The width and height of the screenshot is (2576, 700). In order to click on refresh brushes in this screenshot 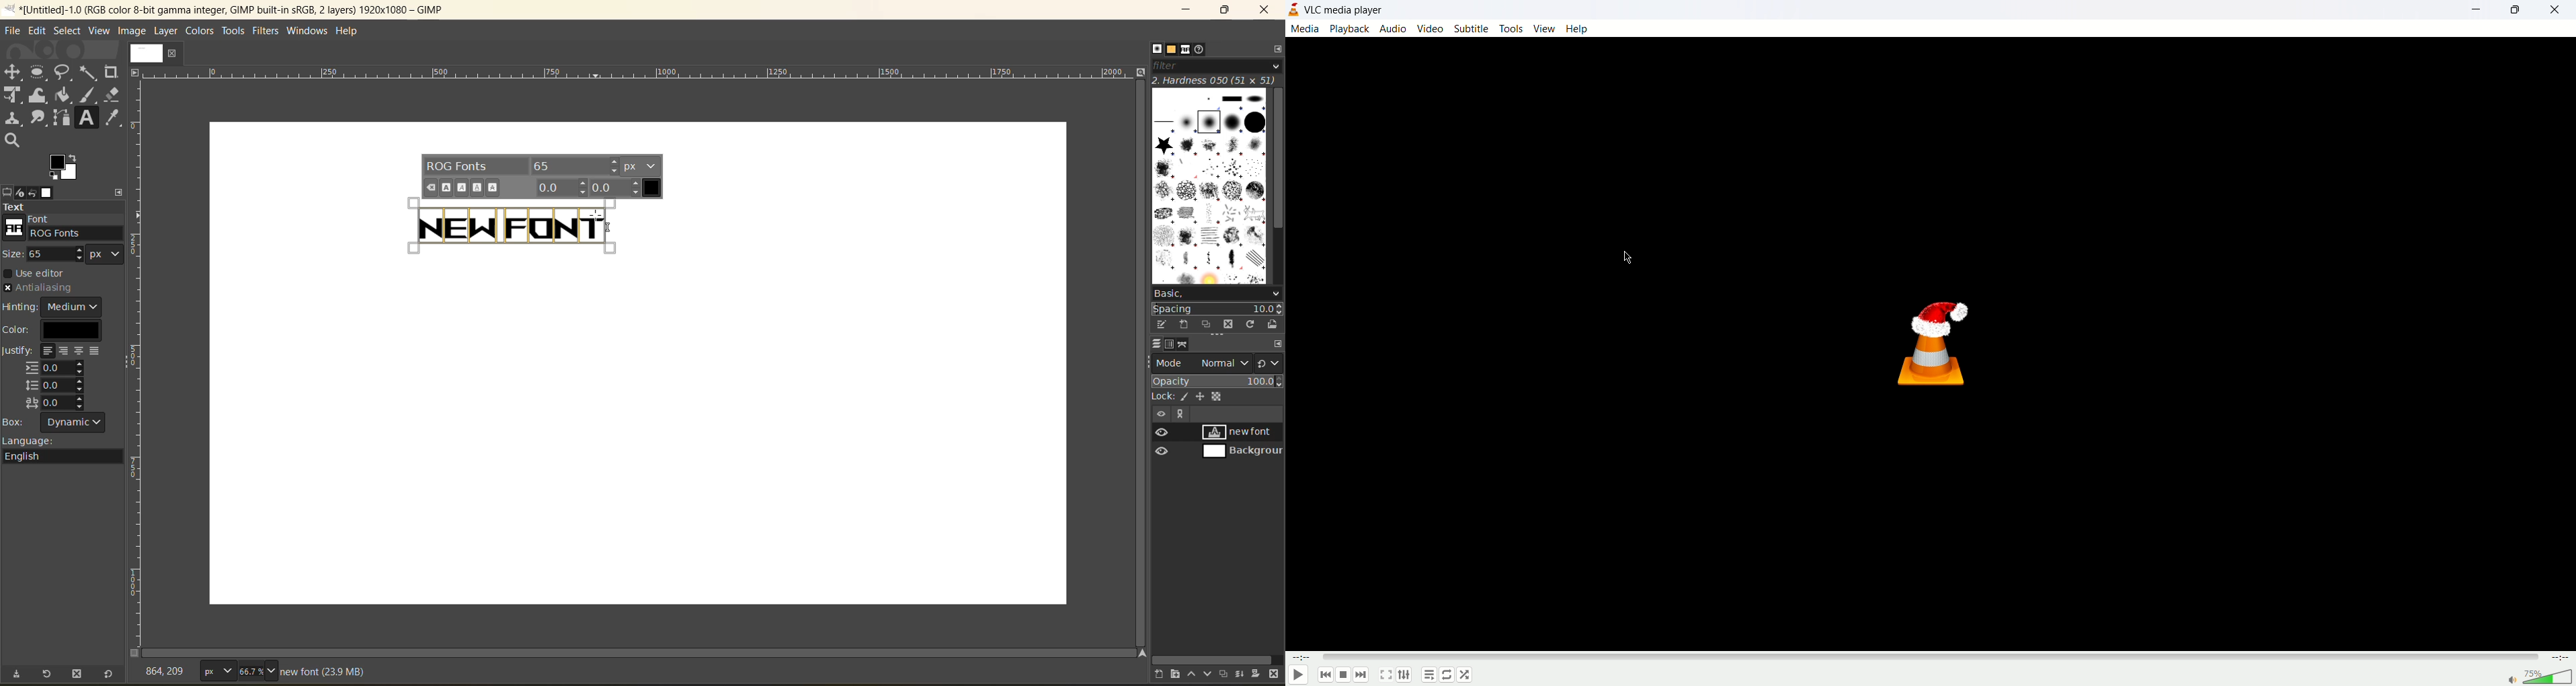, I will do `click(1253, 326)`.